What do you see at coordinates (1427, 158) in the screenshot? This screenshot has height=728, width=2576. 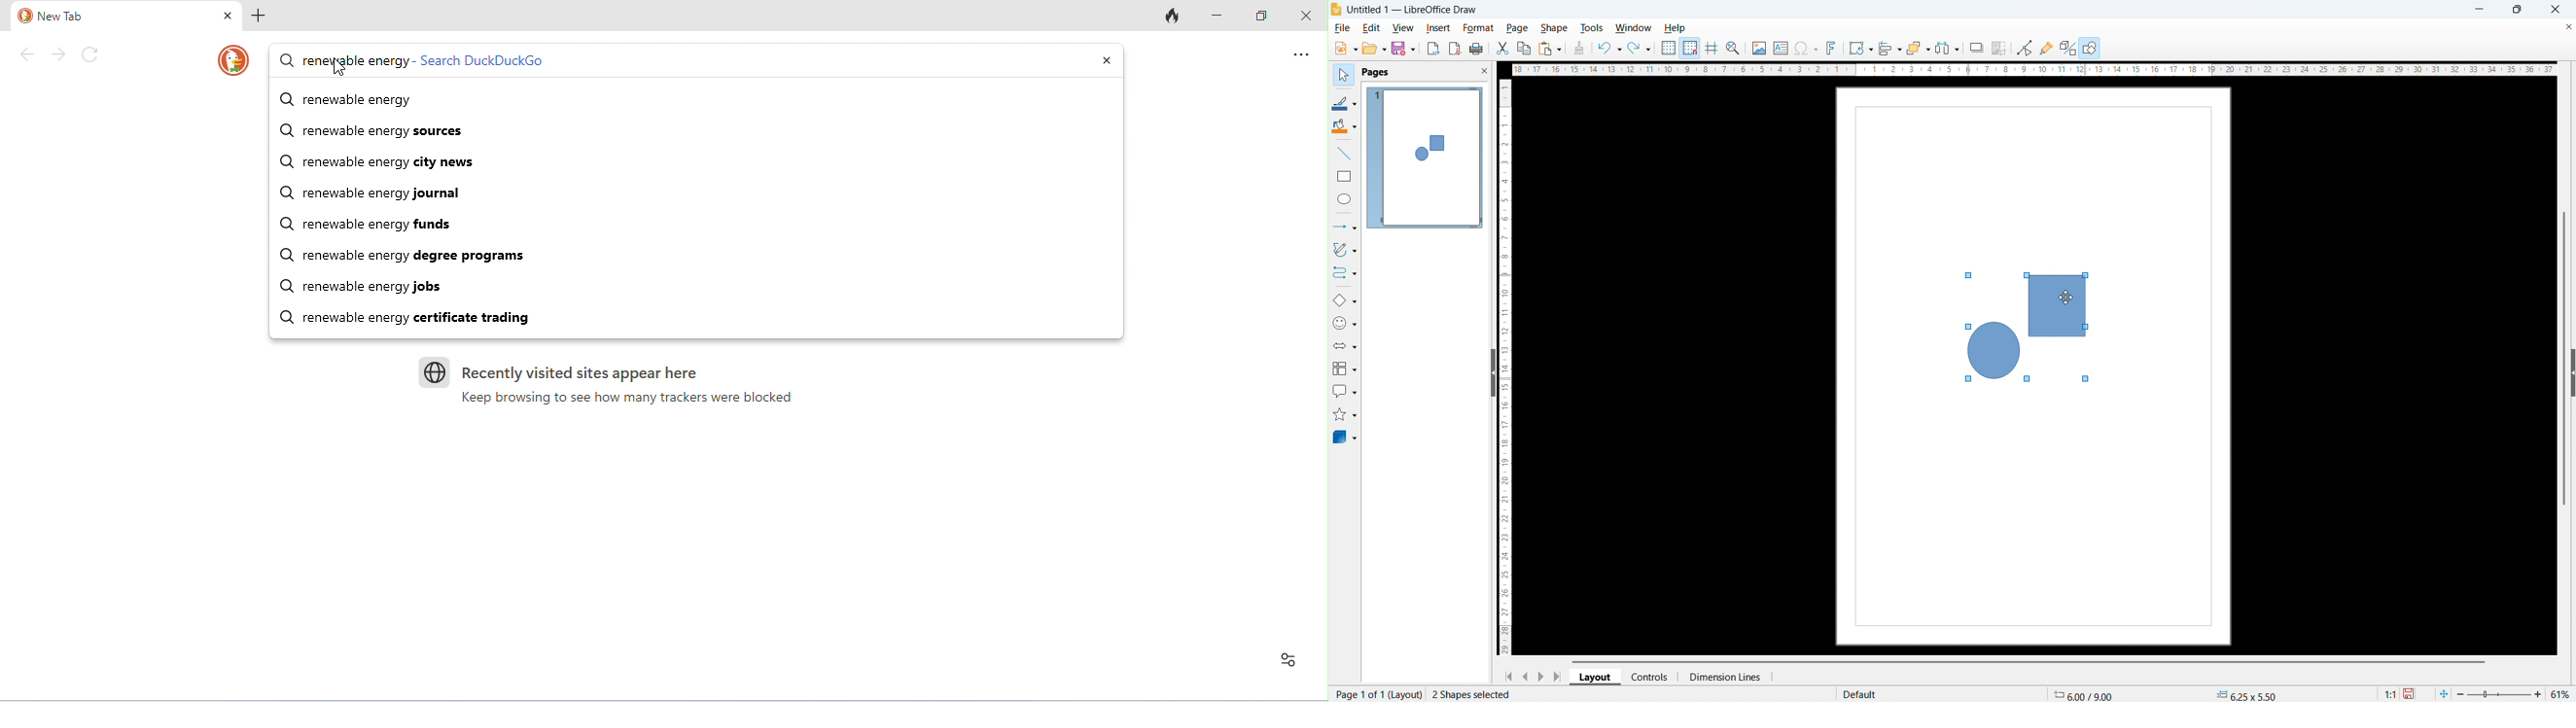 I see `page display` at bounding box center [1427, 158].